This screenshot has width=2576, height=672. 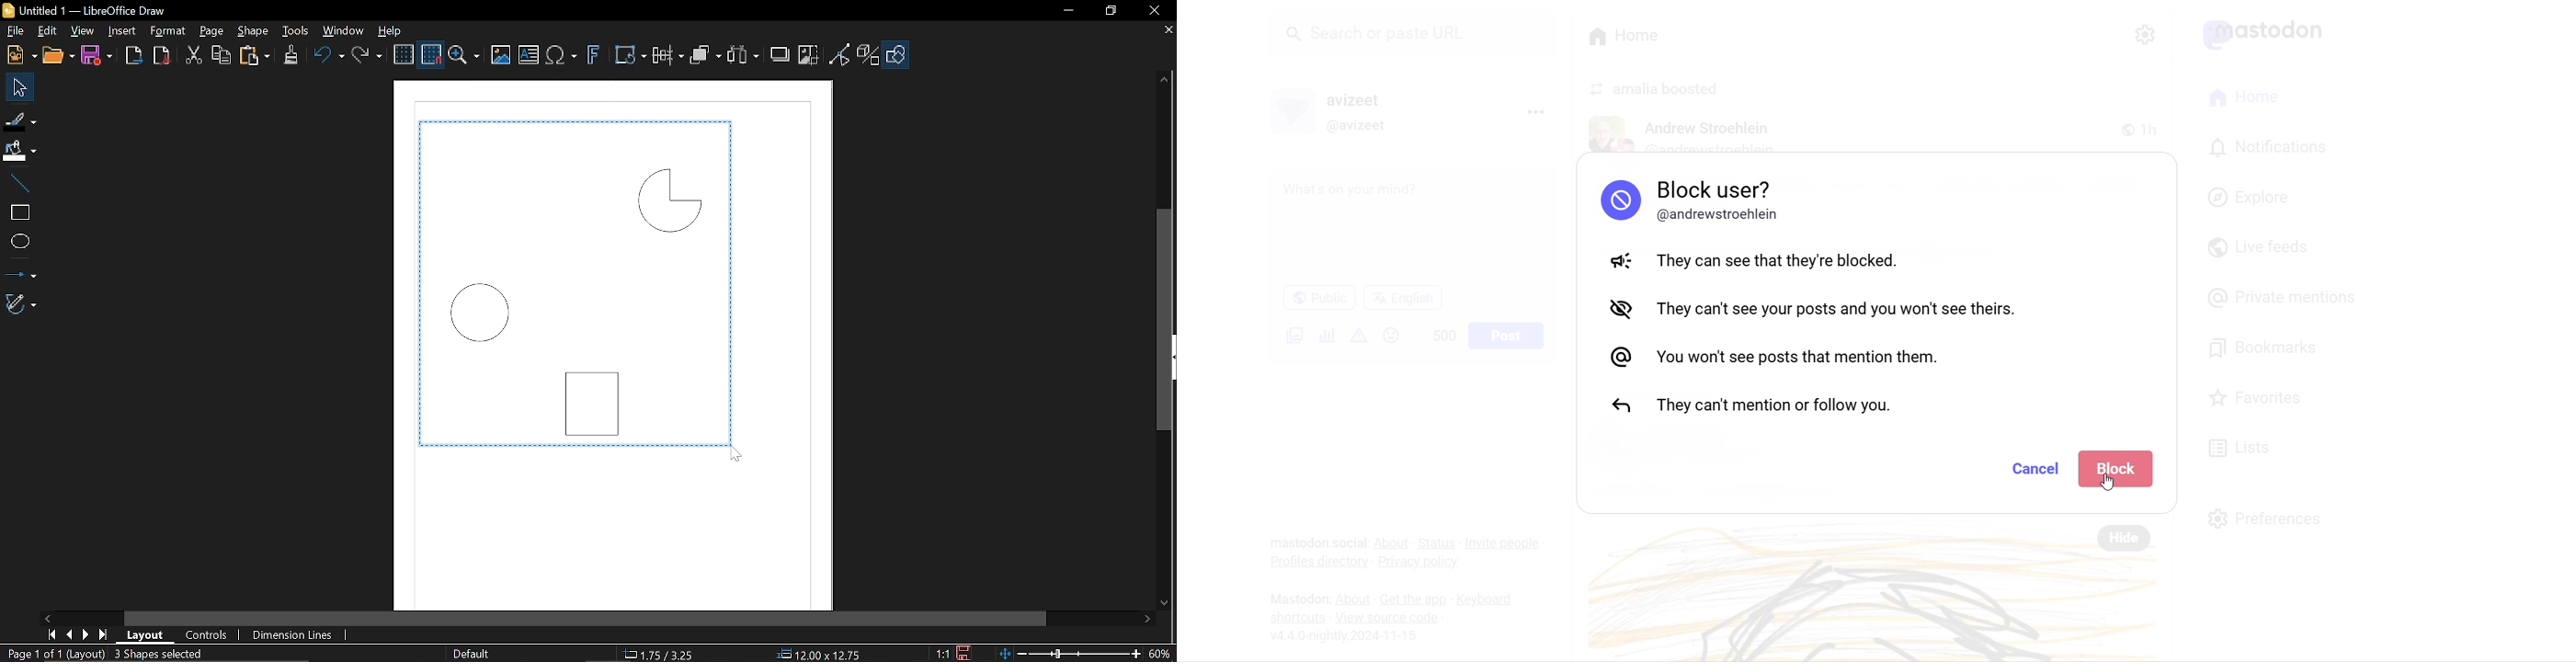 What do you see at coordinates (23, 271) in the screenshot?
I see `Lines and arrows` at bounding box center [23, 271].